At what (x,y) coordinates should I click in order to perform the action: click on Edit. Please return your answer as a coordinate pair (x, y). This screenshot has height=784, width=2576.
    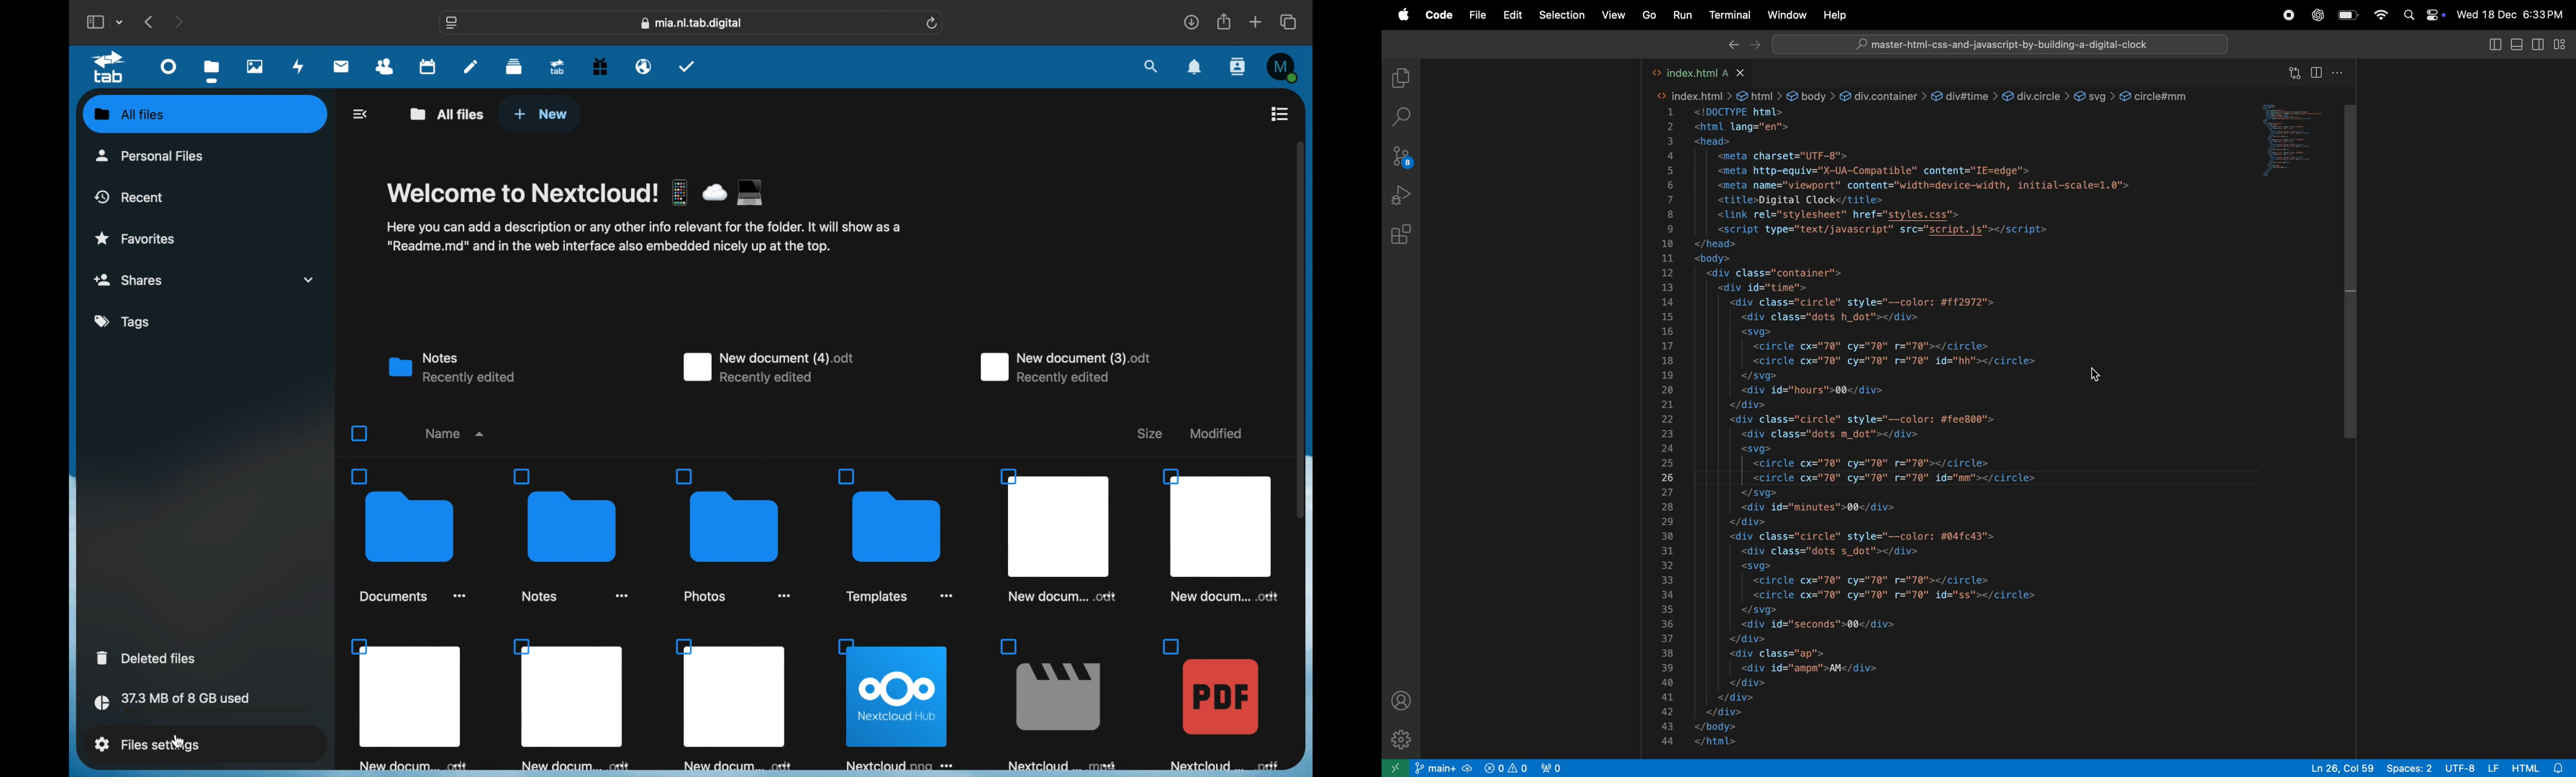
    Looking at the image, I should click on (1512, 15).